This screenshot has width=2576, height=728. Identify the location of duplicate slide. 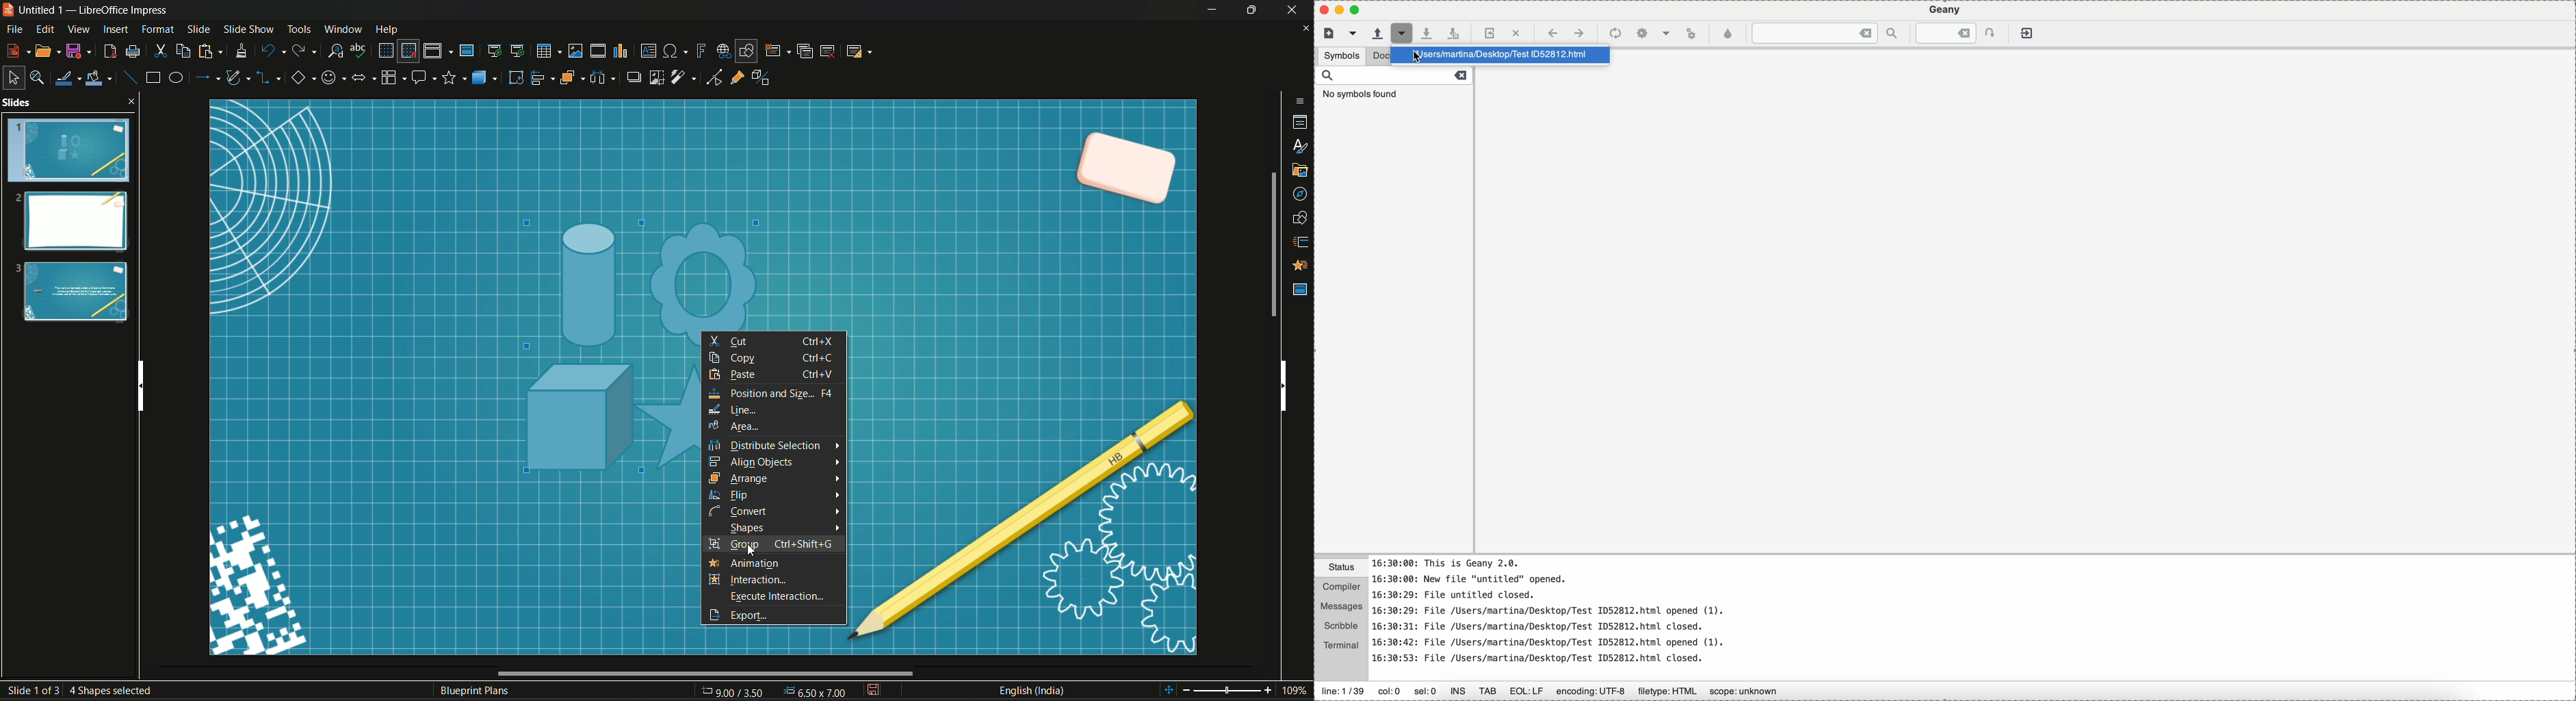
(805, 51).